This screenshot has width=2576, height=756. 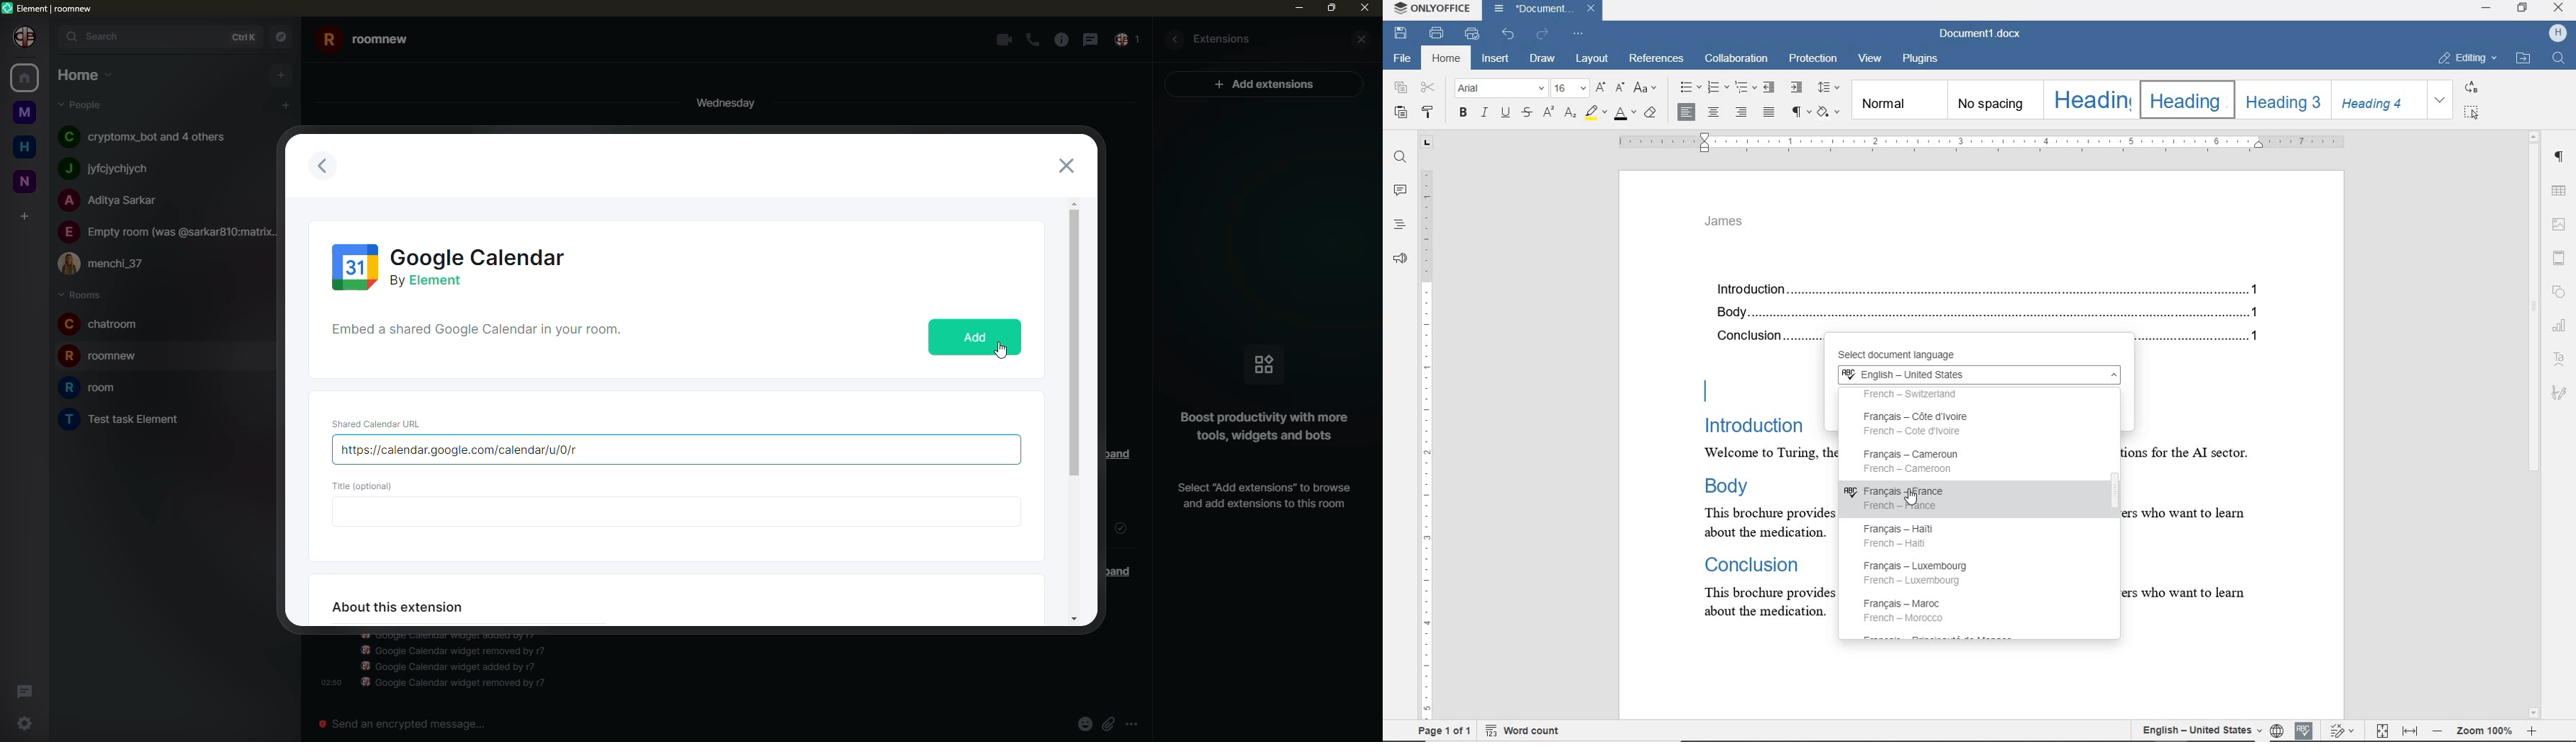 What do you see at coordinates (24, 78) in the screenshot?
I see `home` at bounding box center [24, 78].